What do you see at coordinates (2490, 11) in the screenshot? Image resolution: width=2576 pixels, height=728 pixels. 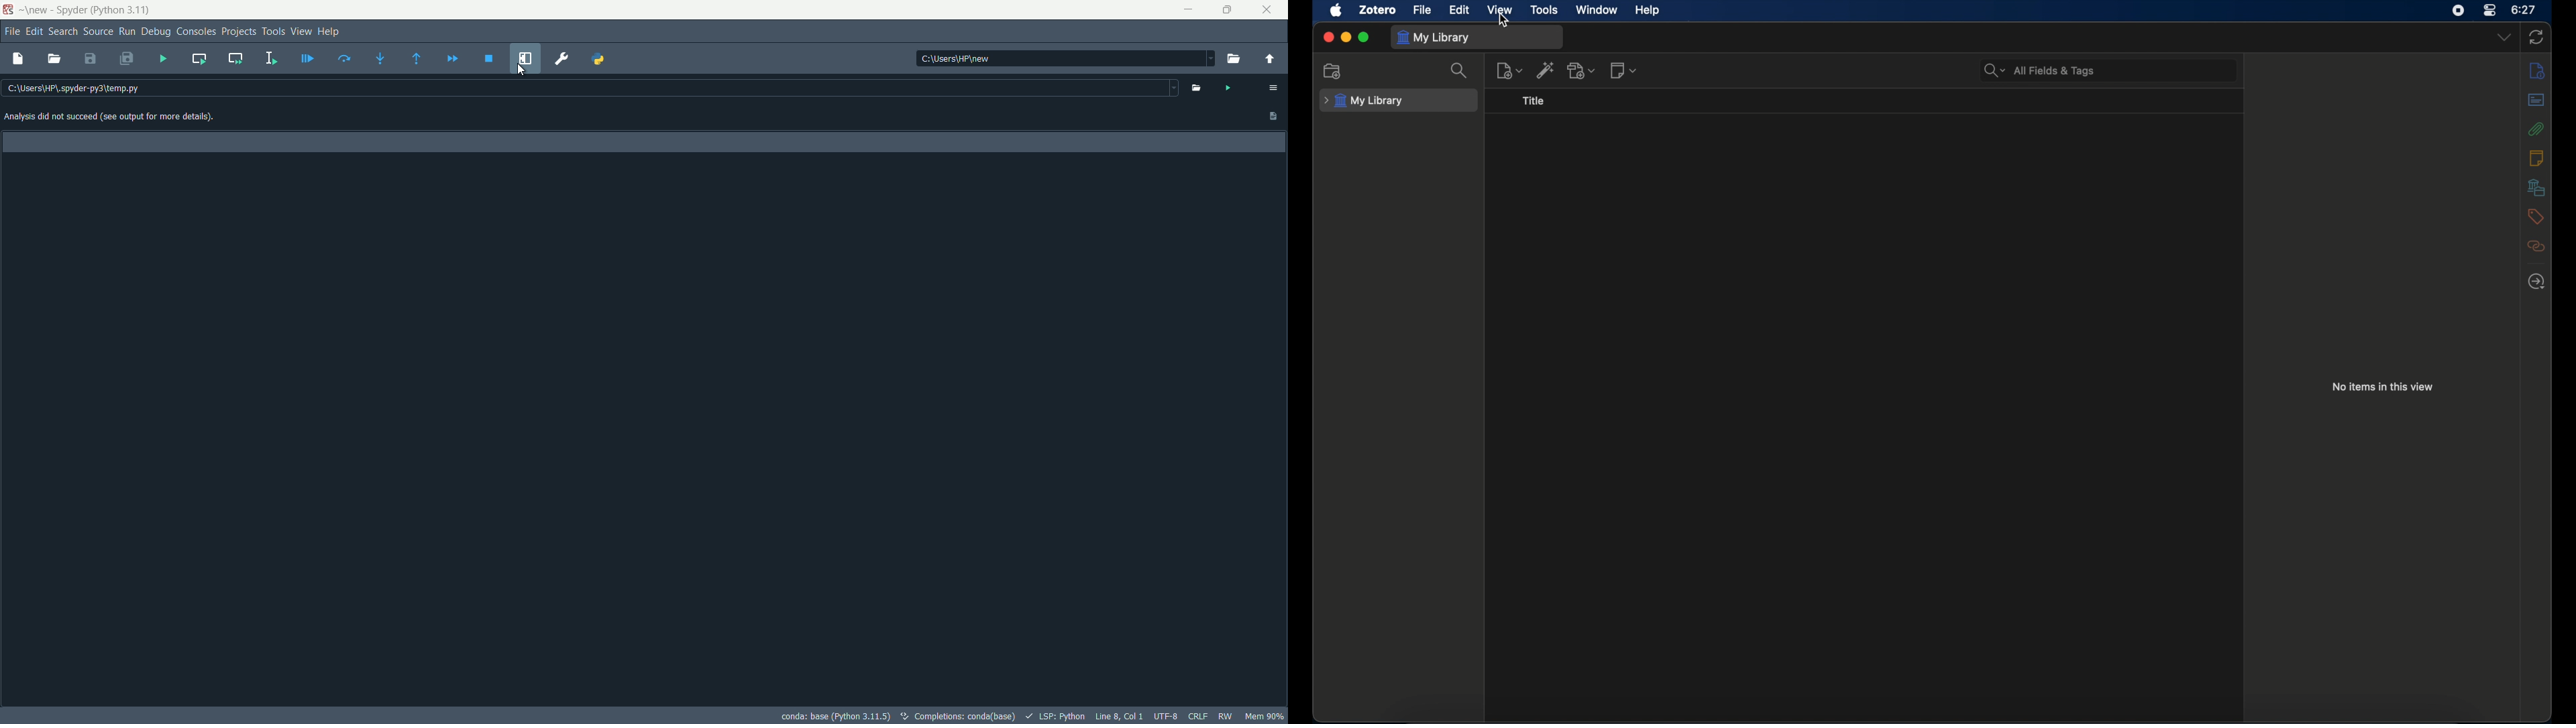 I see `control center` at bounding box center [2490, 11].